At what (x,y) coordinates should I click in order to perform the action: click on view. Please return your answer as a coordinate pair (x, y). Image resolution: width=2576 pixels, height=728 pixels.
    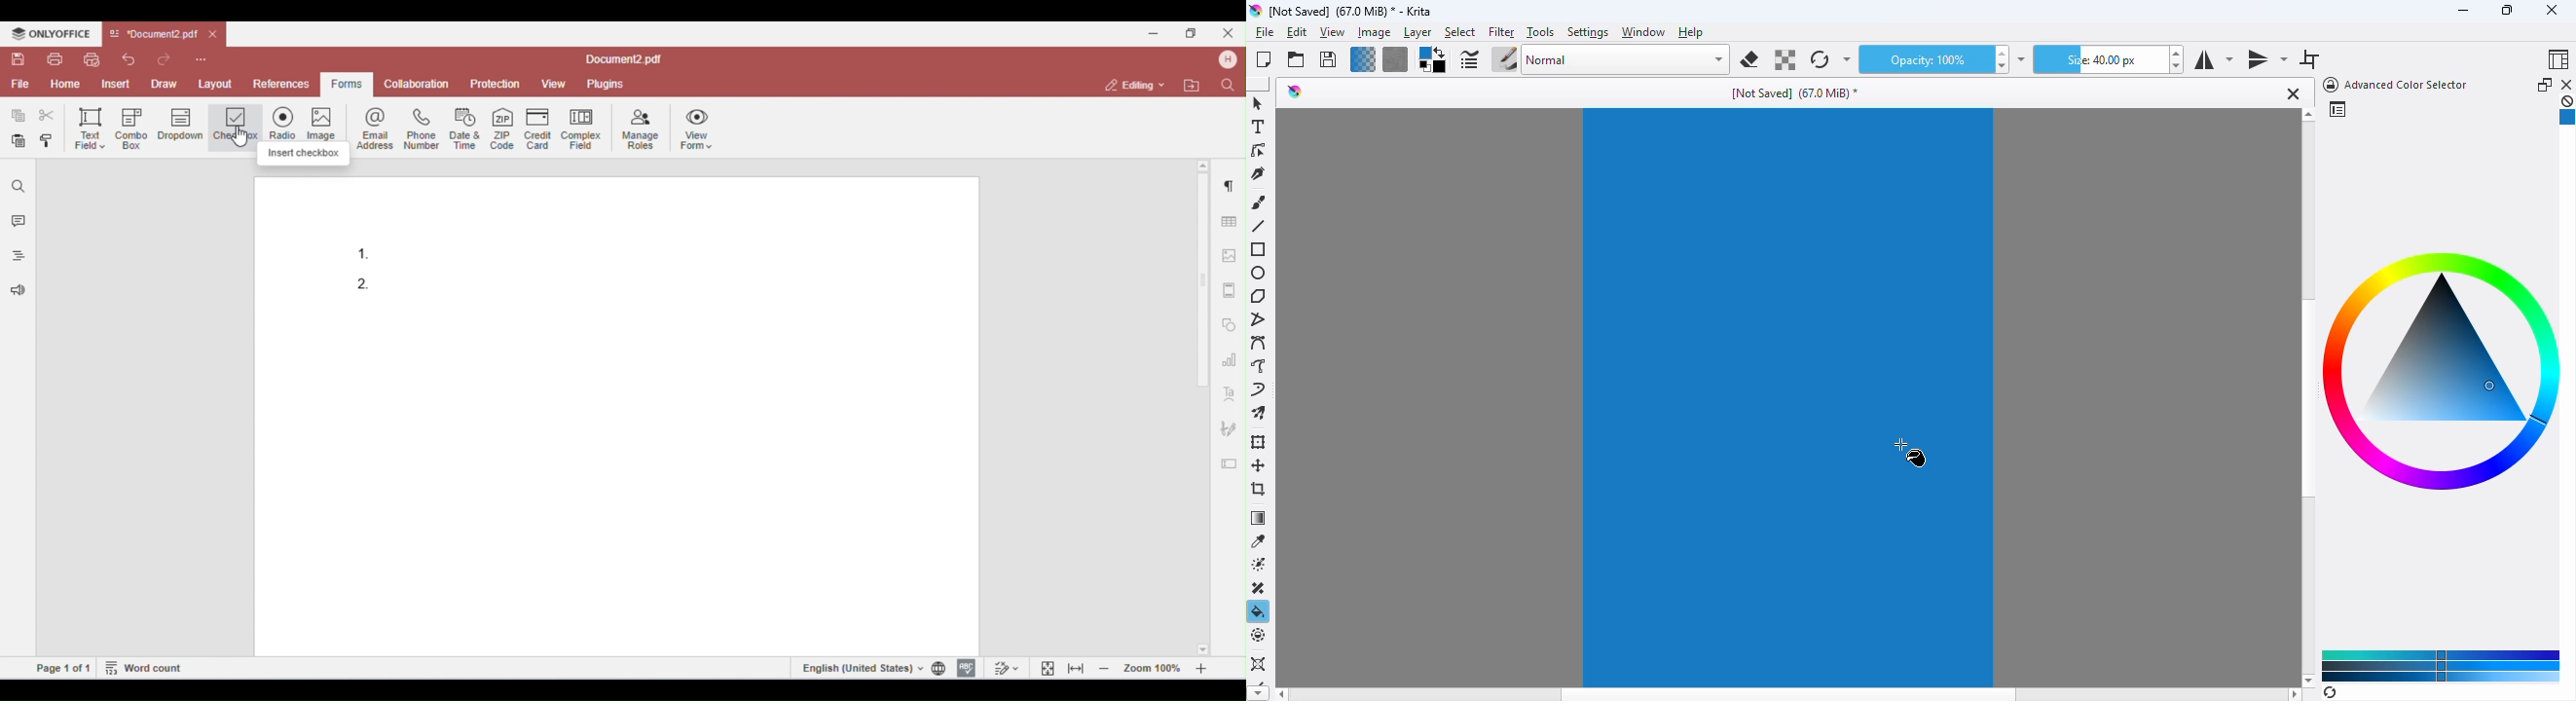
    Looking at the image, I should click on (1333, 33).